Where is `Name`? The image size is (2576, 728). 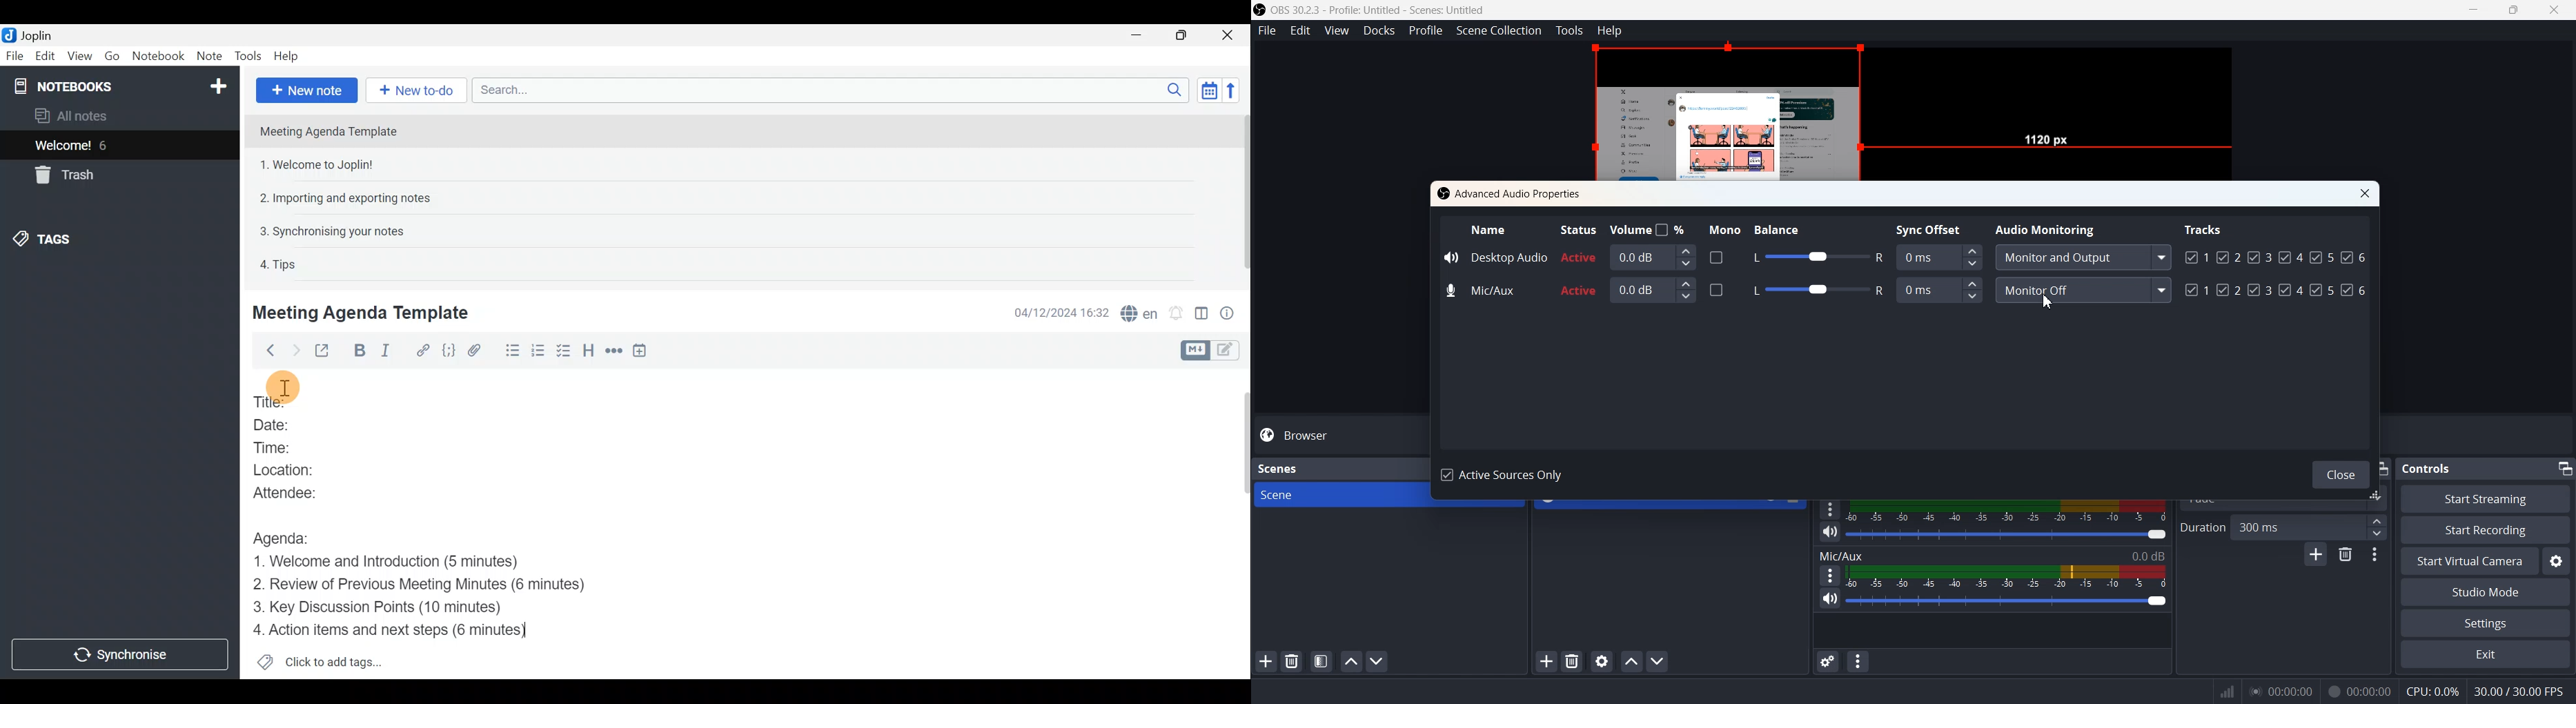
Name is located at coordinates (1490, 228).